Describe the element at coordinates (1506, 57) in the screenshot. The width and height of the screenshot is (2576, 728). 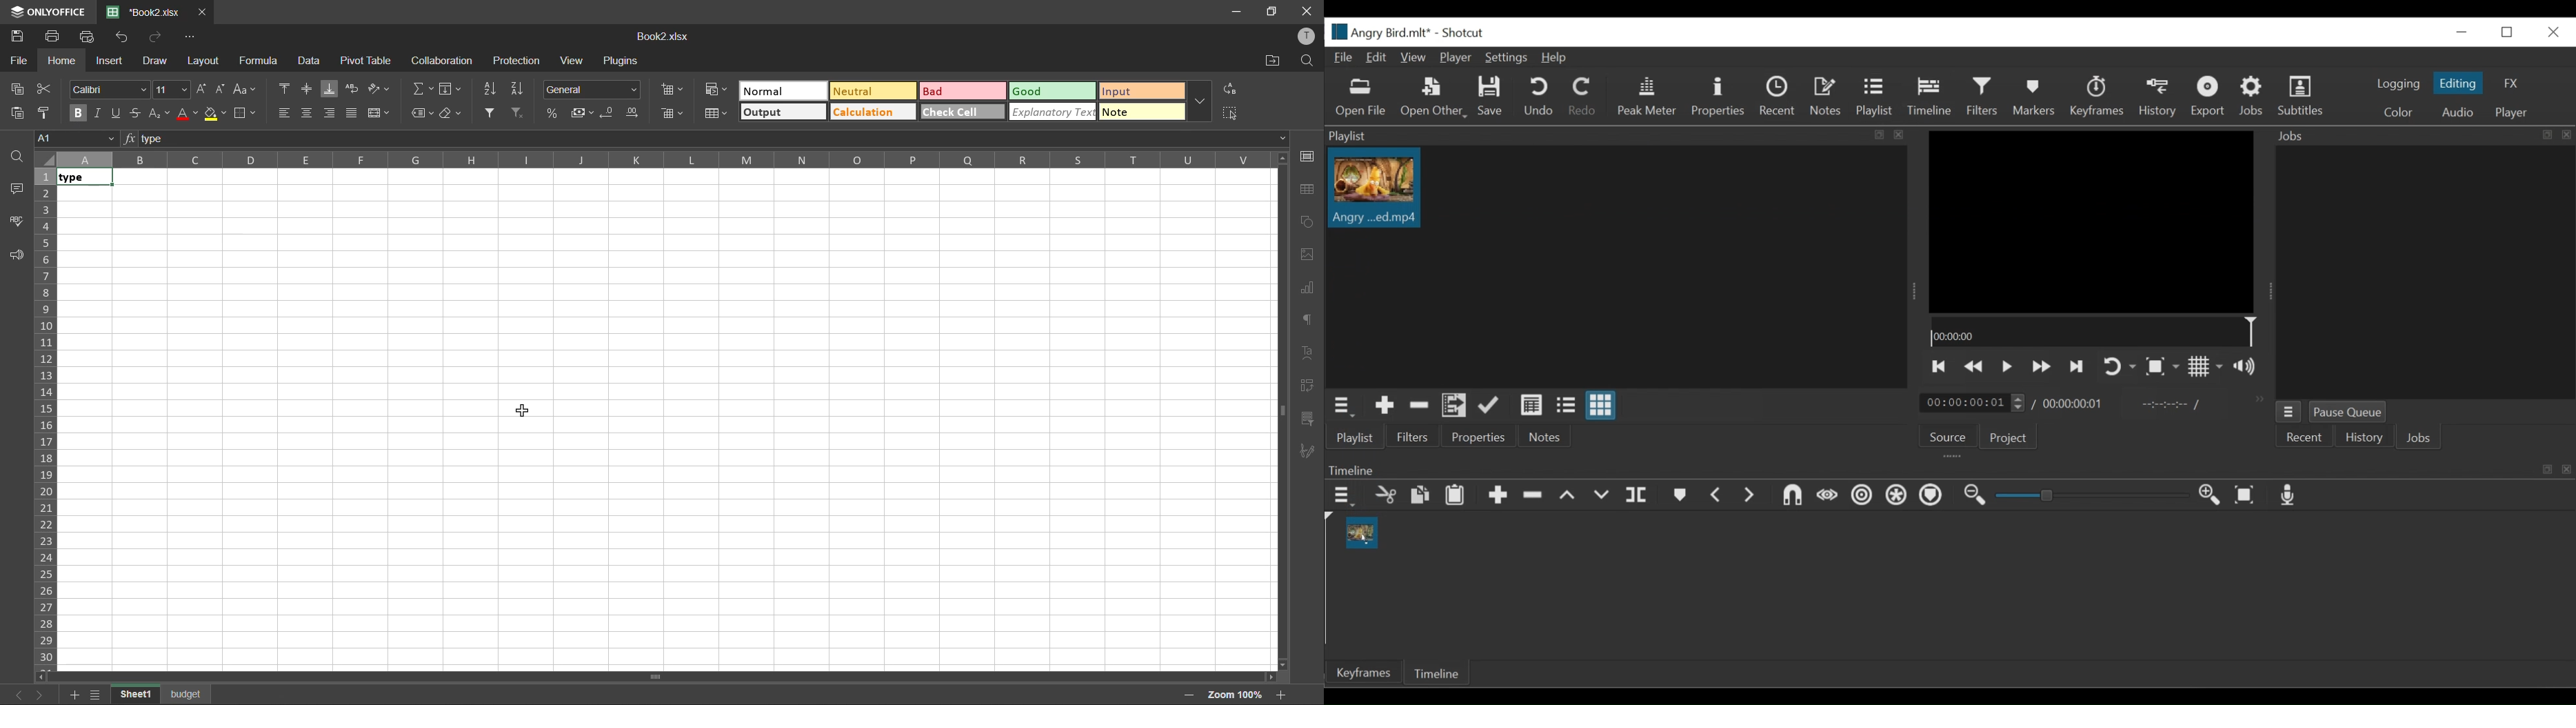
I see `Settings` at that location.